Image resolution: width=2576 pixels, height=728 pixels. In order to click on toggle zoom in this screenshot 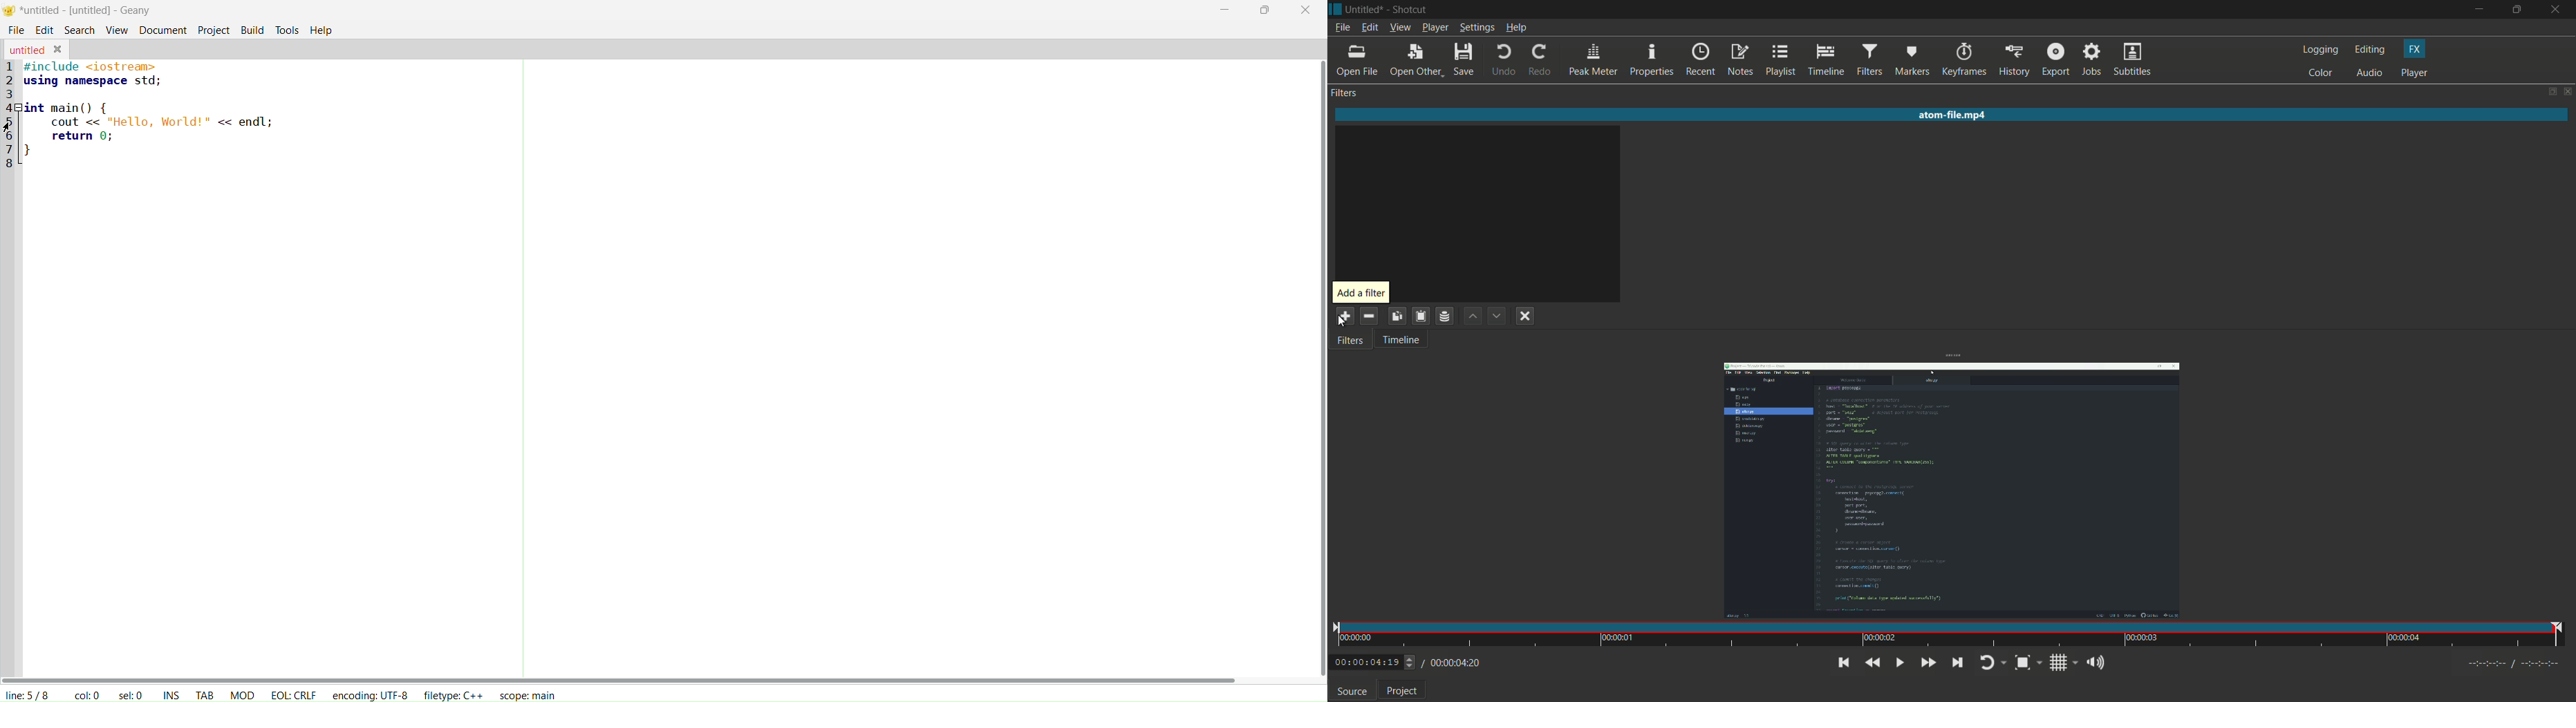, I will do `click(2029, 664)`.